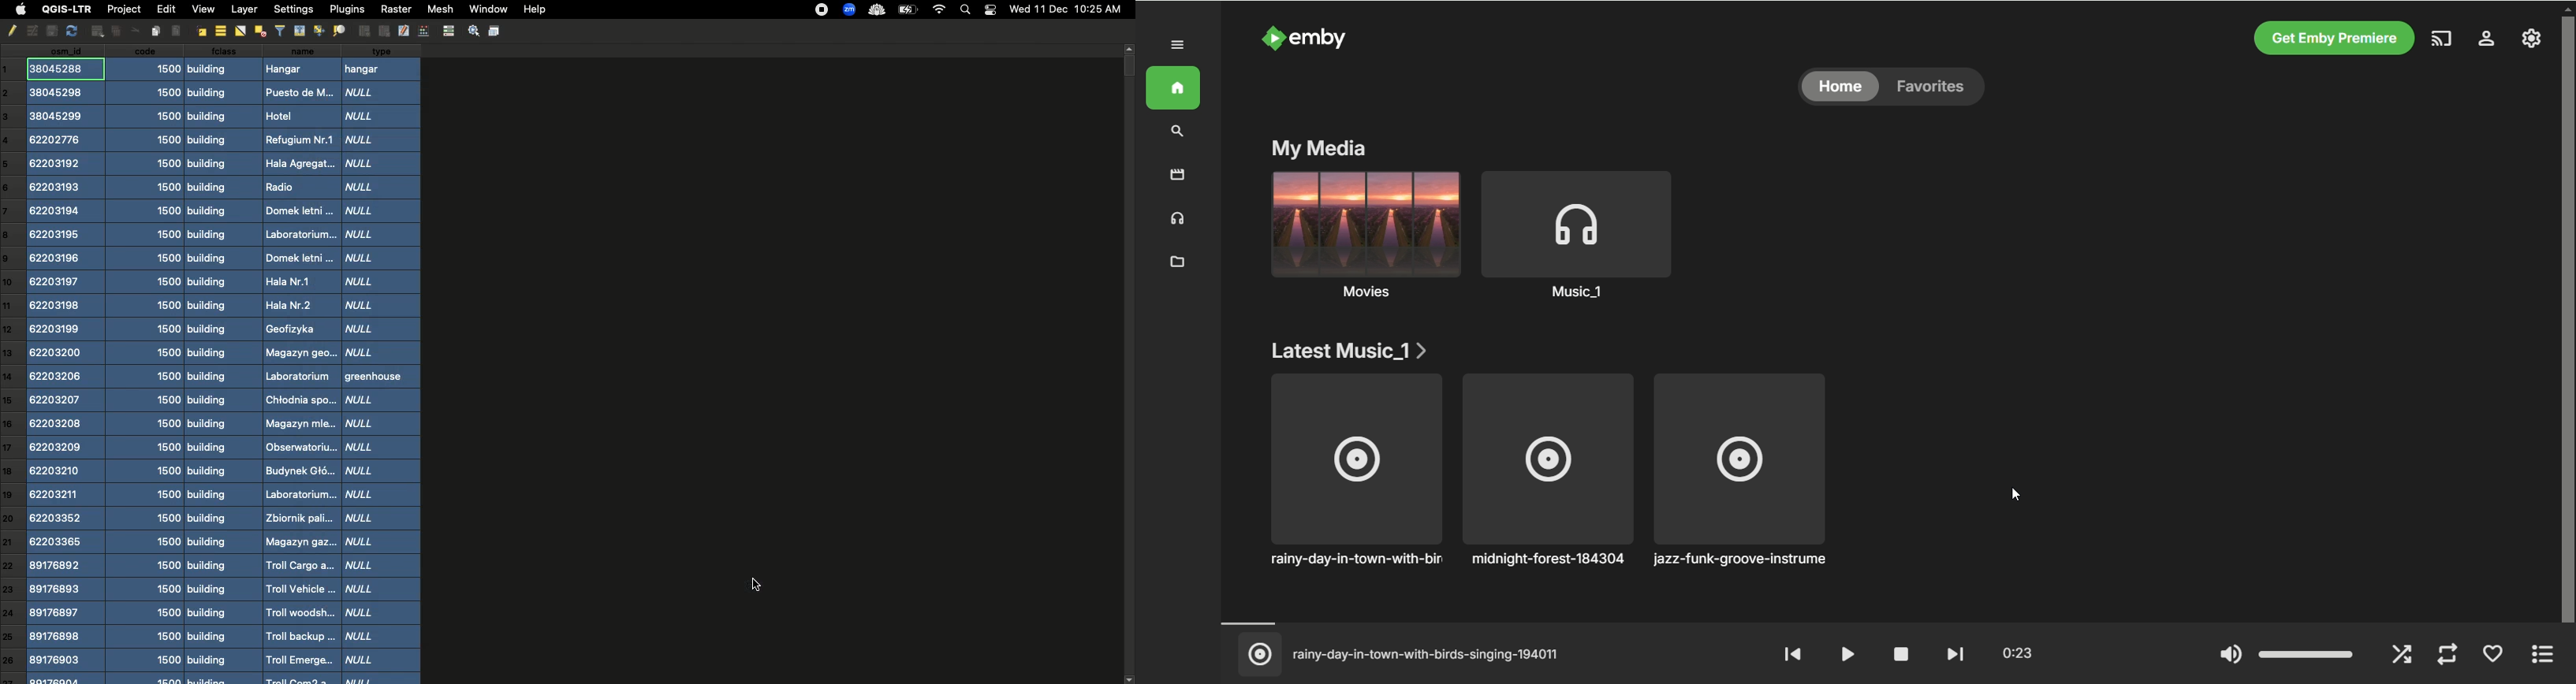 Image resolution: width=2576 pixels, height=700 pixels. What do you see at coordinates (534, 10) in the screenshot?
I see `Help` at bounding box center [534, 10].